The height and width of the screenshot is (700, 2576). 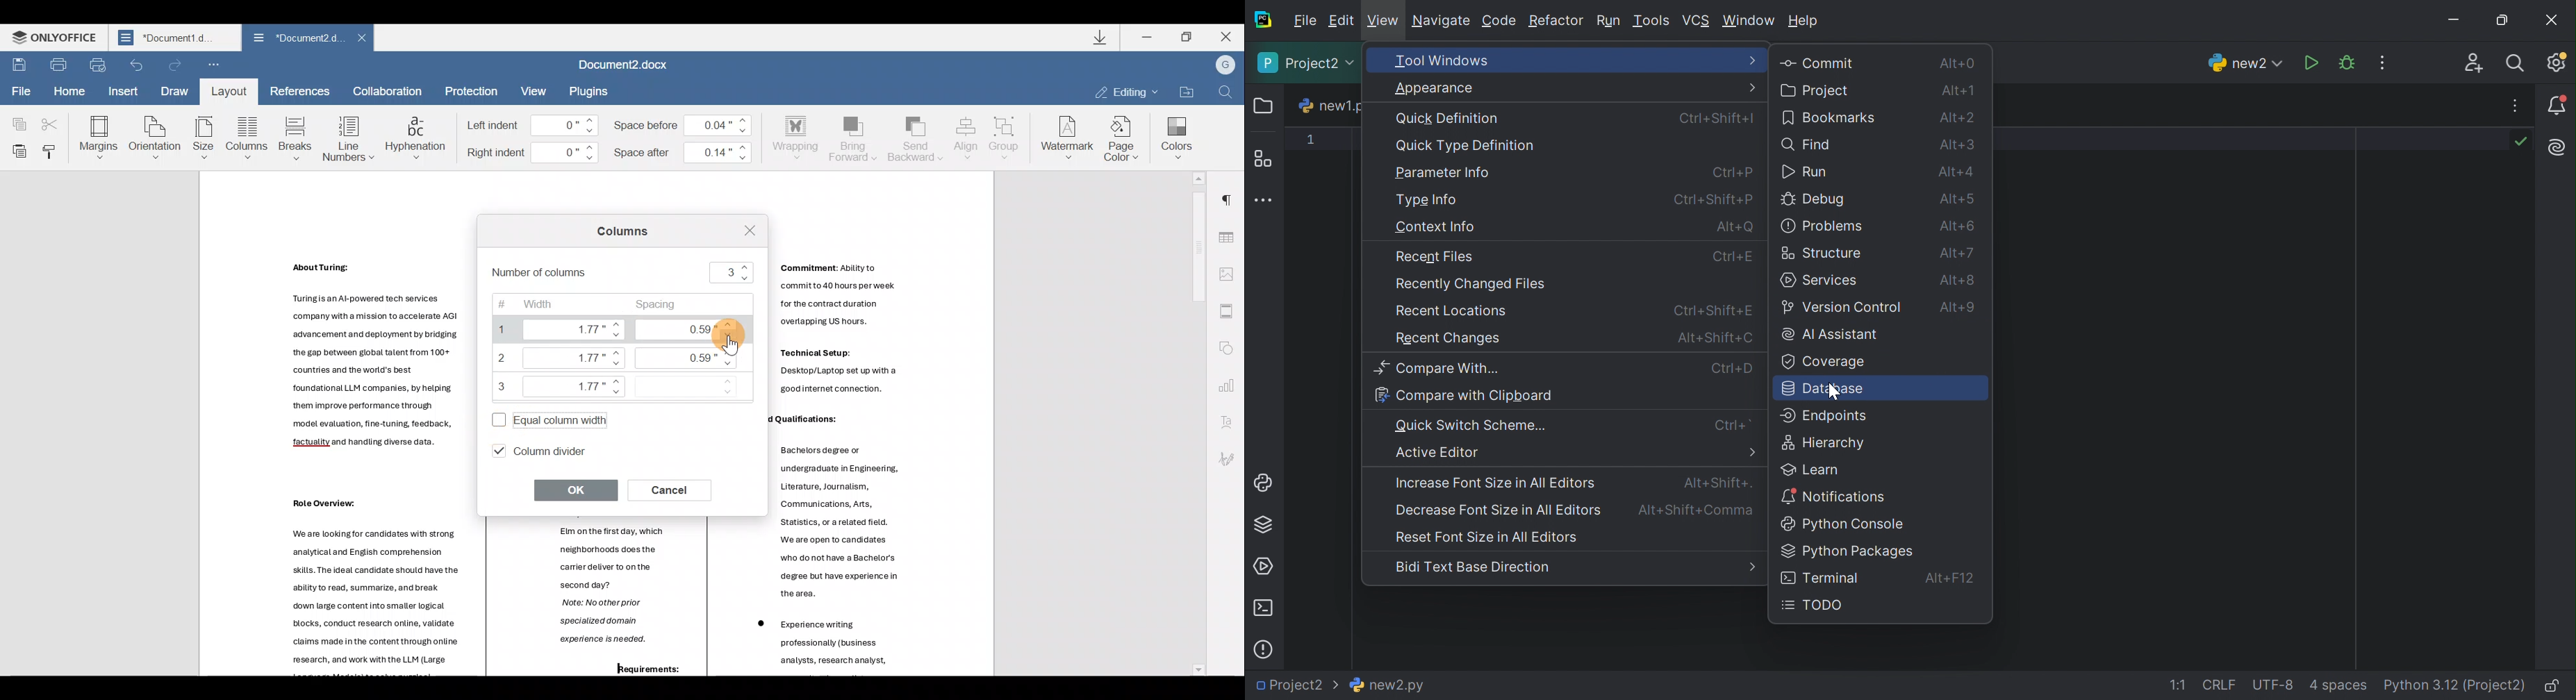 I want to click on , so click(x=1501, y=22).